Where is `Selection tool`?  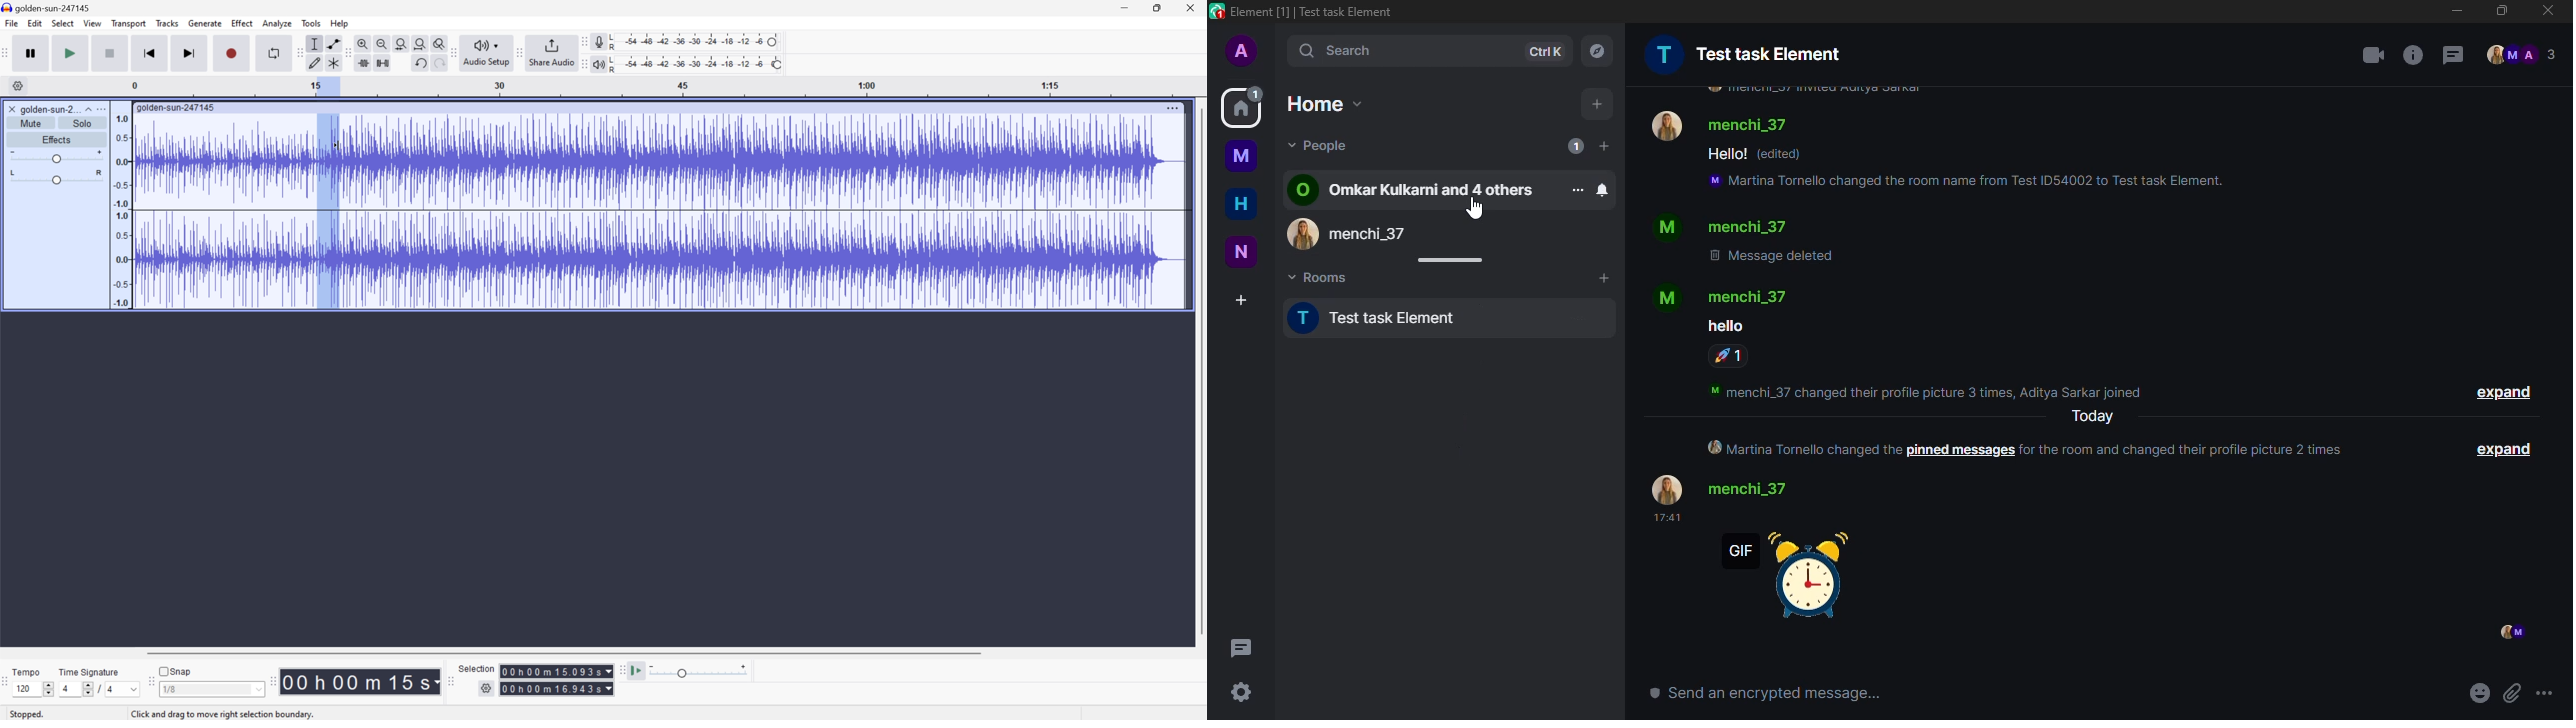
Selection tool is located at coordinates (313, 44).